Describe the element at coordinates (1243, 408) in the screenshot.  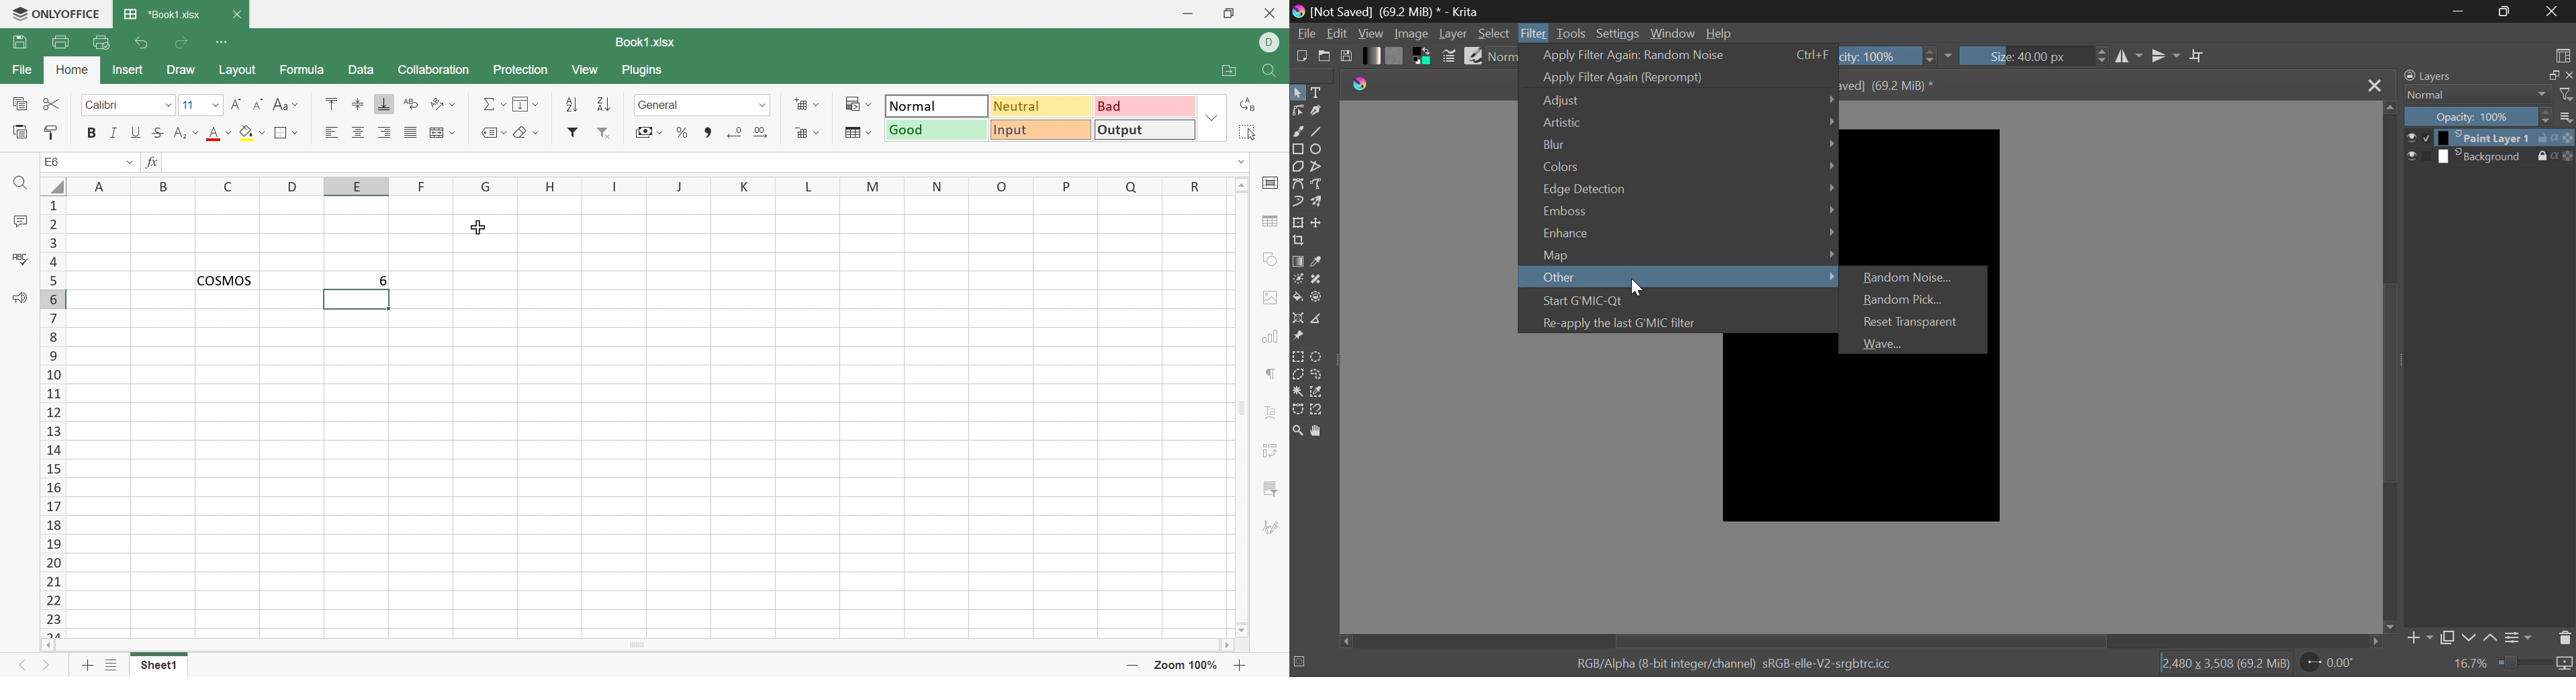
I see `Scroll bar` at that location.